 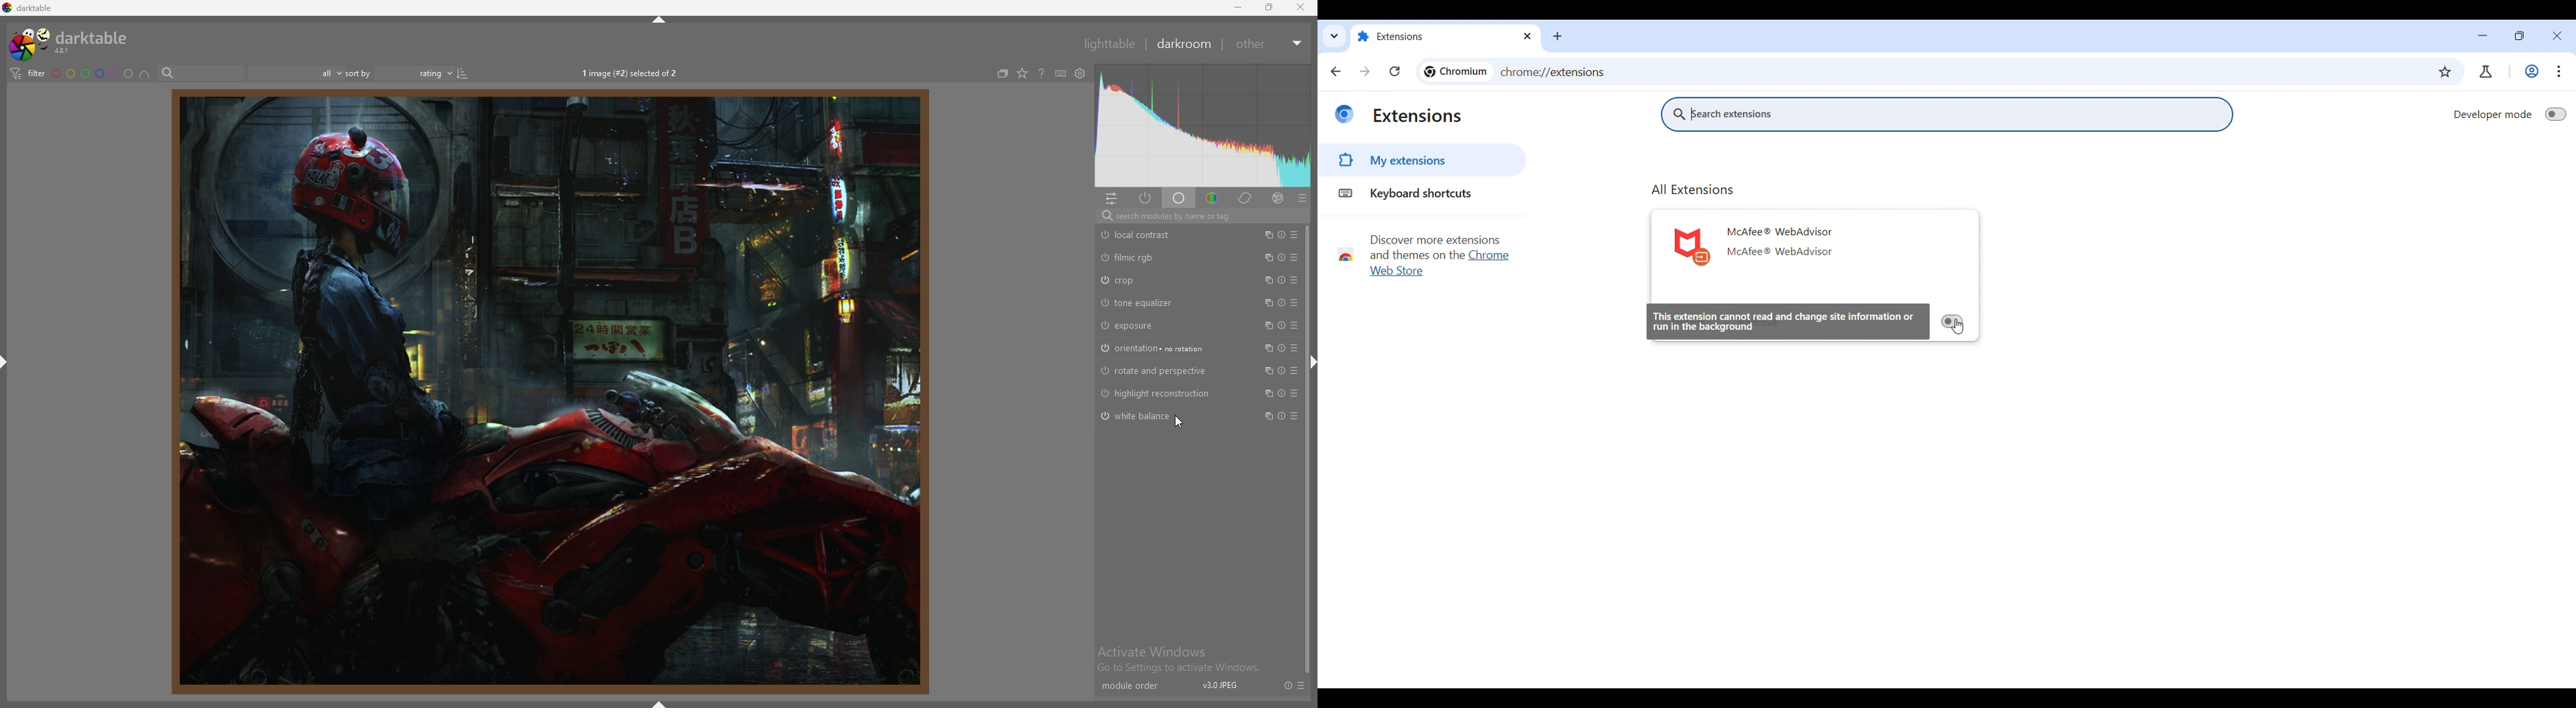 I want to click on Logo of current site, so click(x=1344, y=114).